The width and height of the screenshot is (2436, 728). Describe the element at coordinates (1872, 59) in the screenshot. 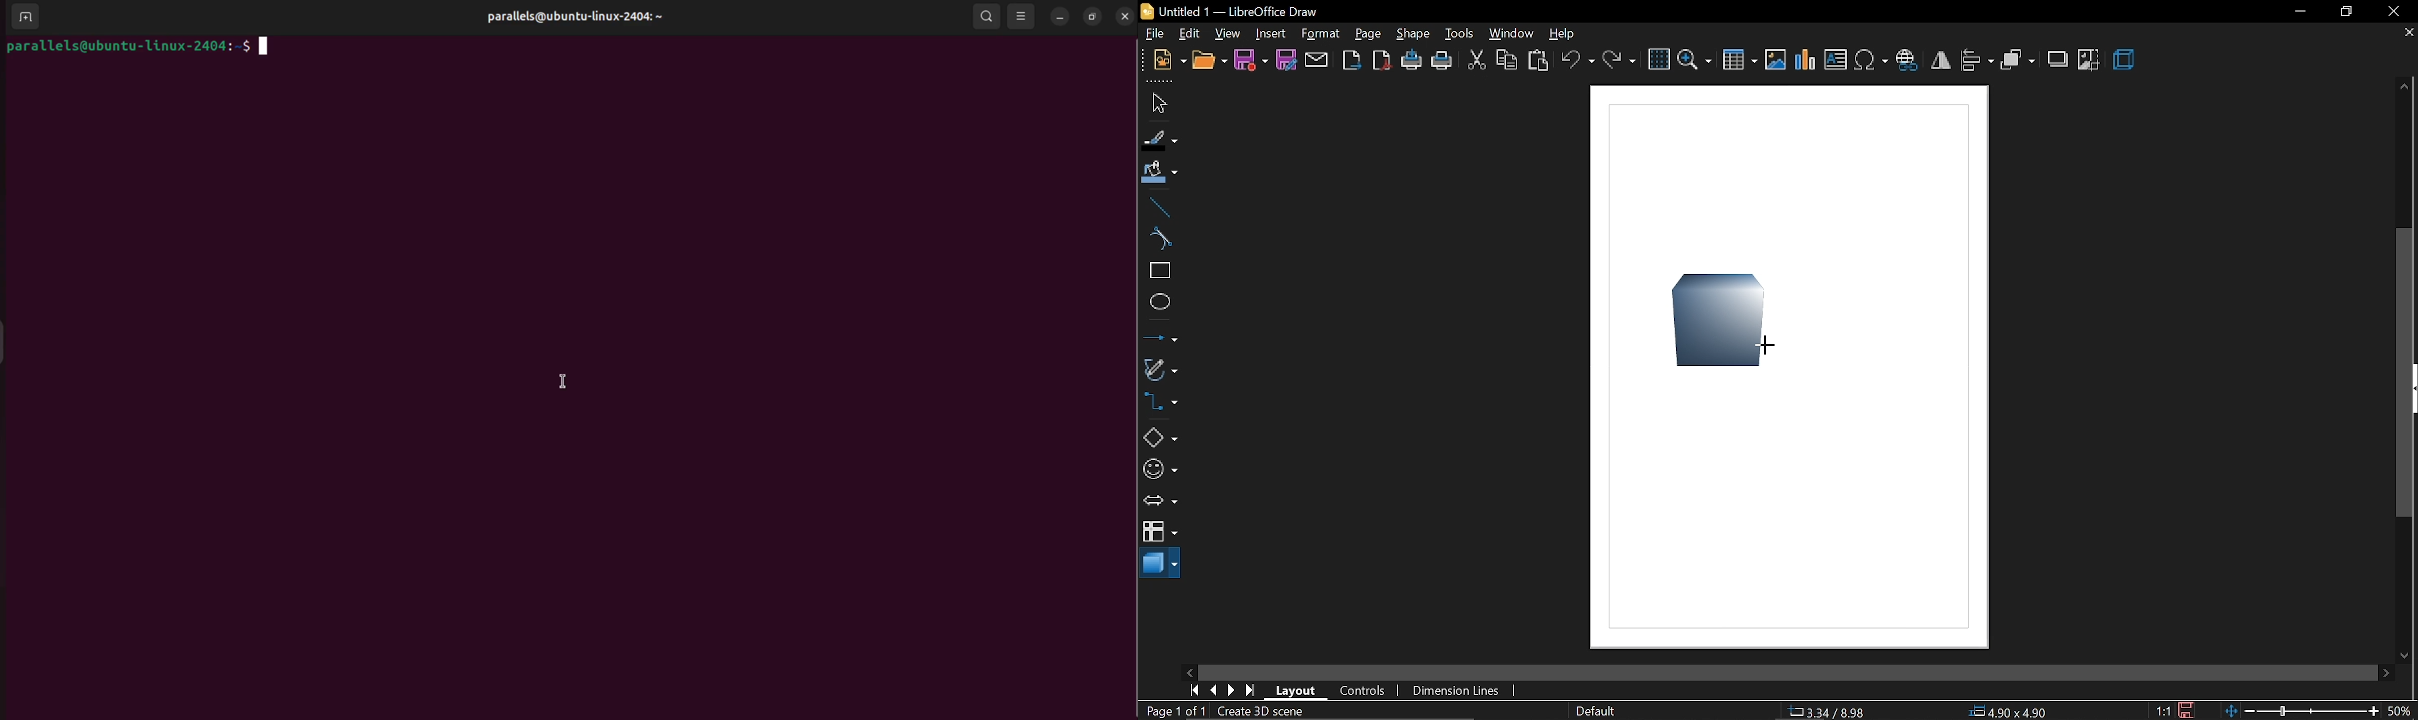

I see `insert symbol` at that location.